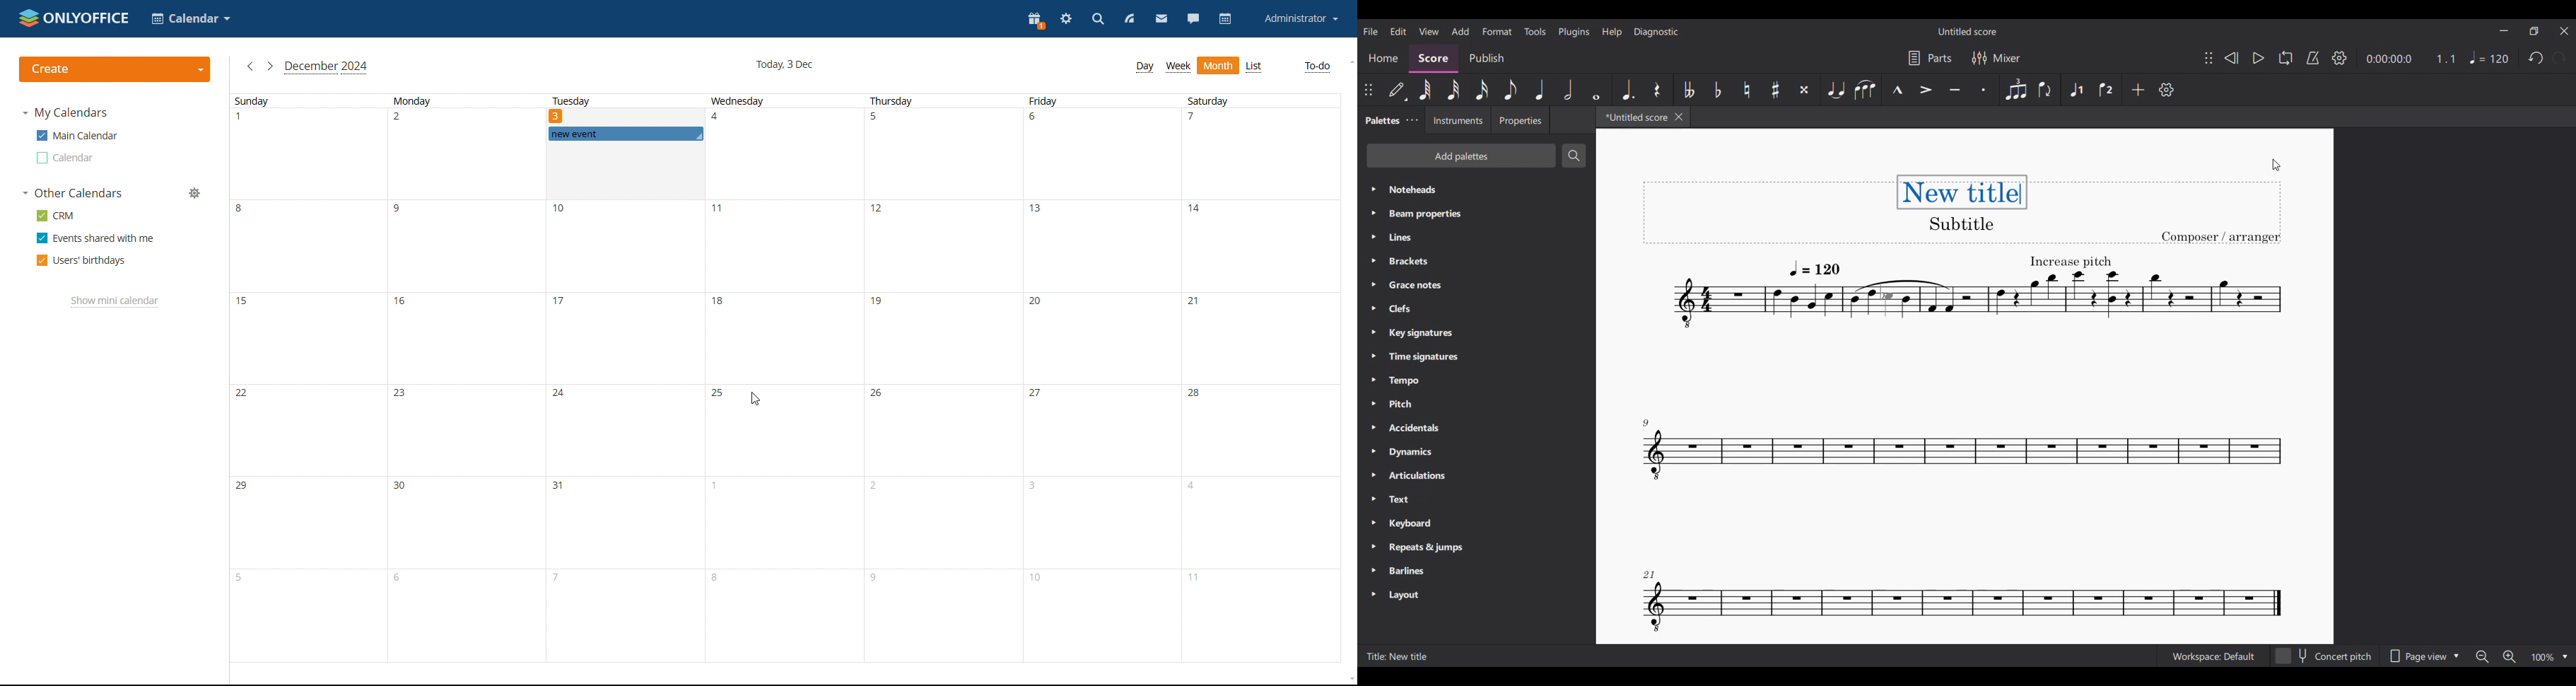 This screenshot has height=700, width=2576. Describe the element at coordinates (1476, 380) in the screenshot. I see `Tempo` at that location.